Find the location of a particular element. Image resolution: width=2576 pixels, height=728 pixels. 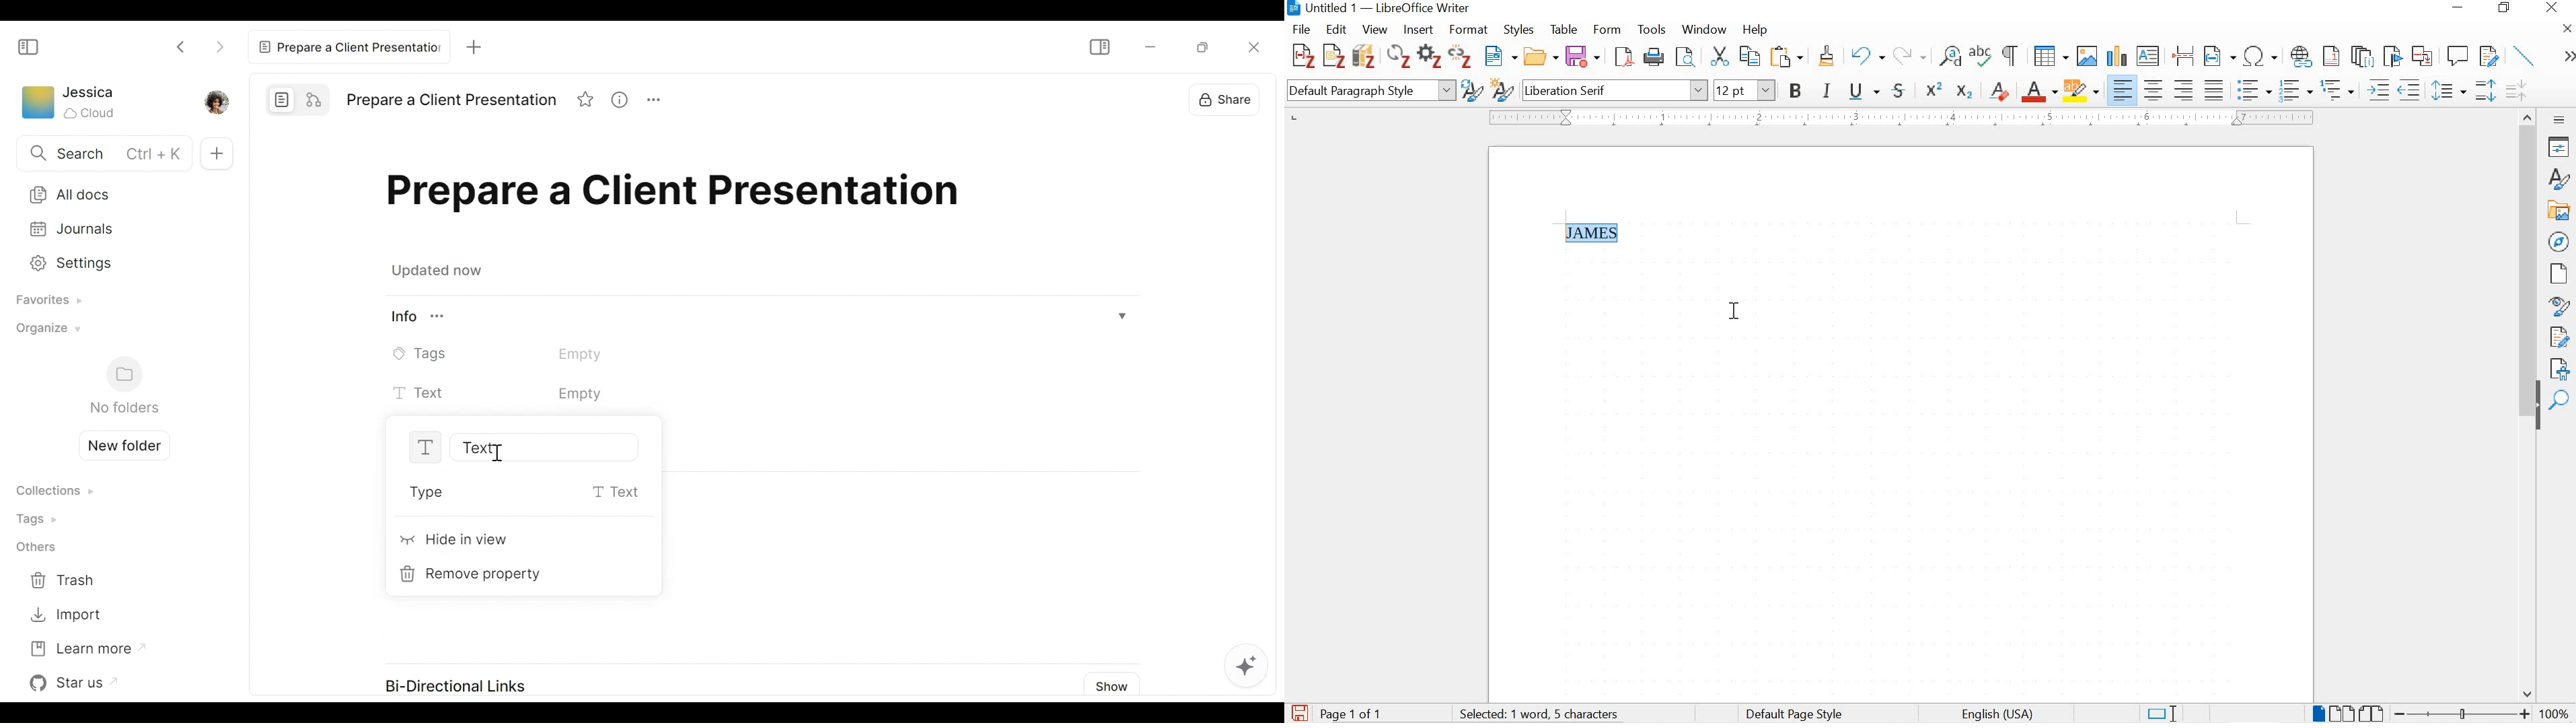

paste is located at coordinates (1790, 57).